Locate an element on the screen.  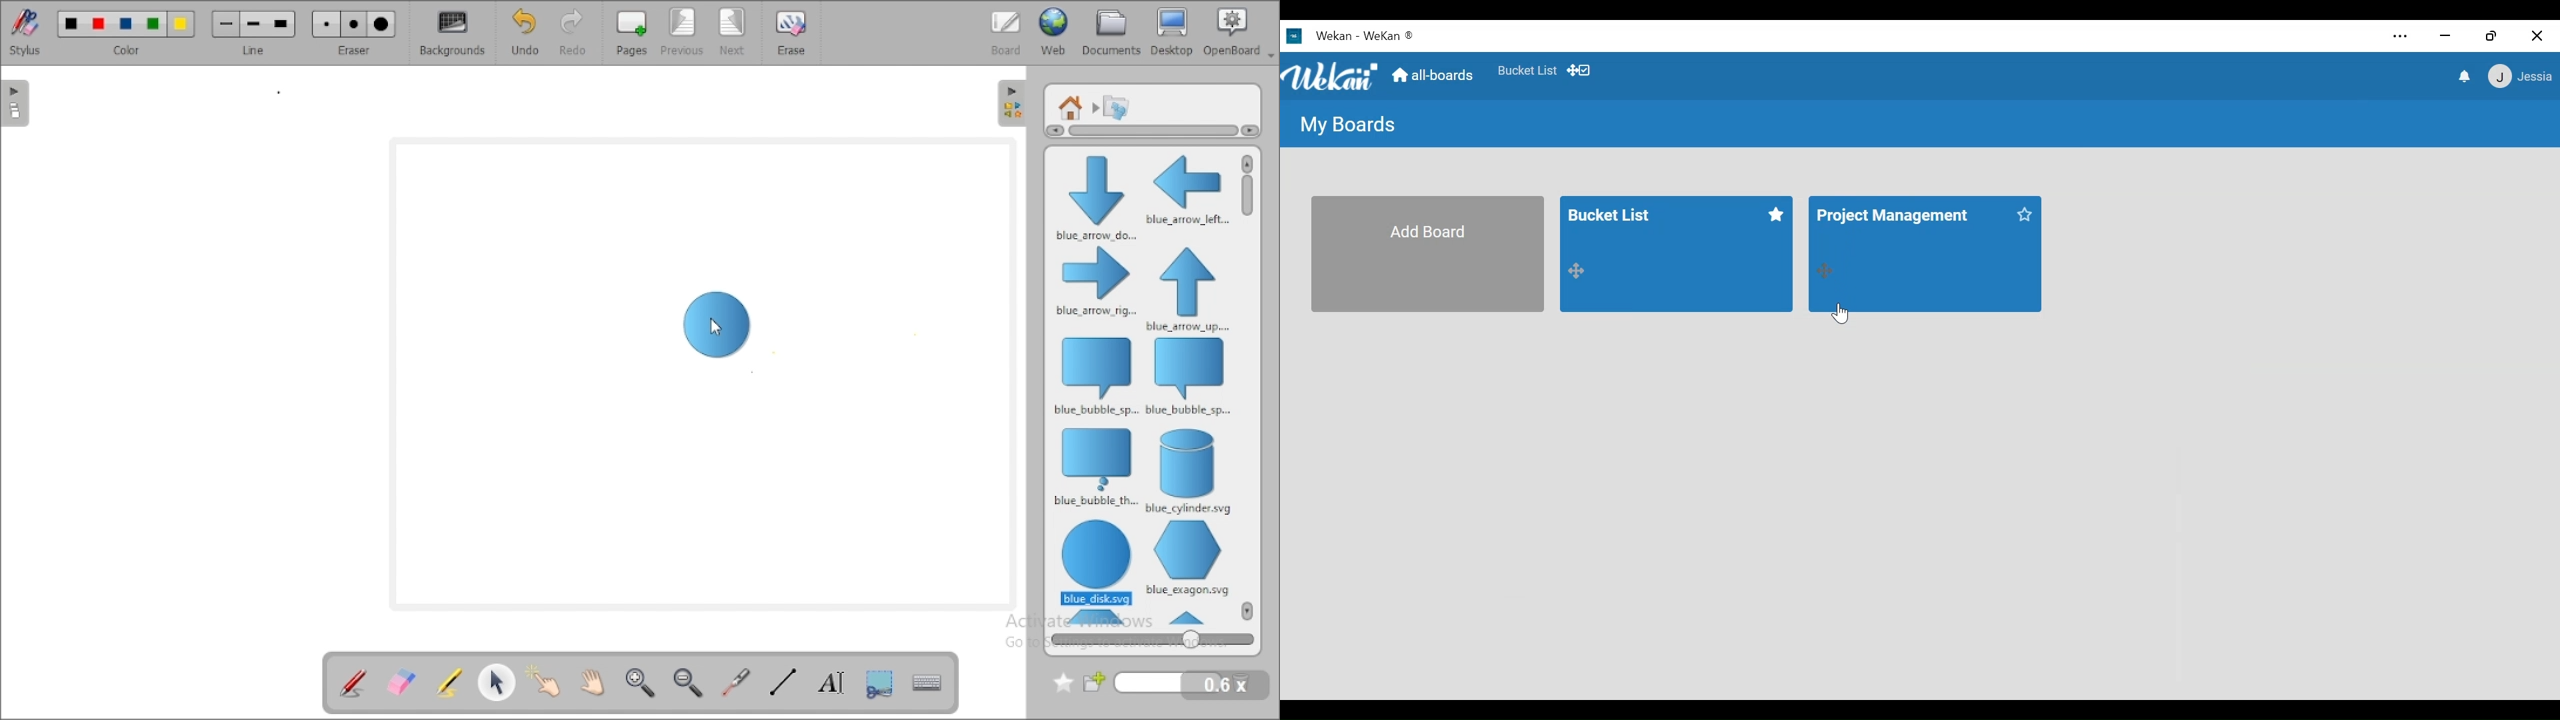
Cursor is located at coordinates (1843, 309).